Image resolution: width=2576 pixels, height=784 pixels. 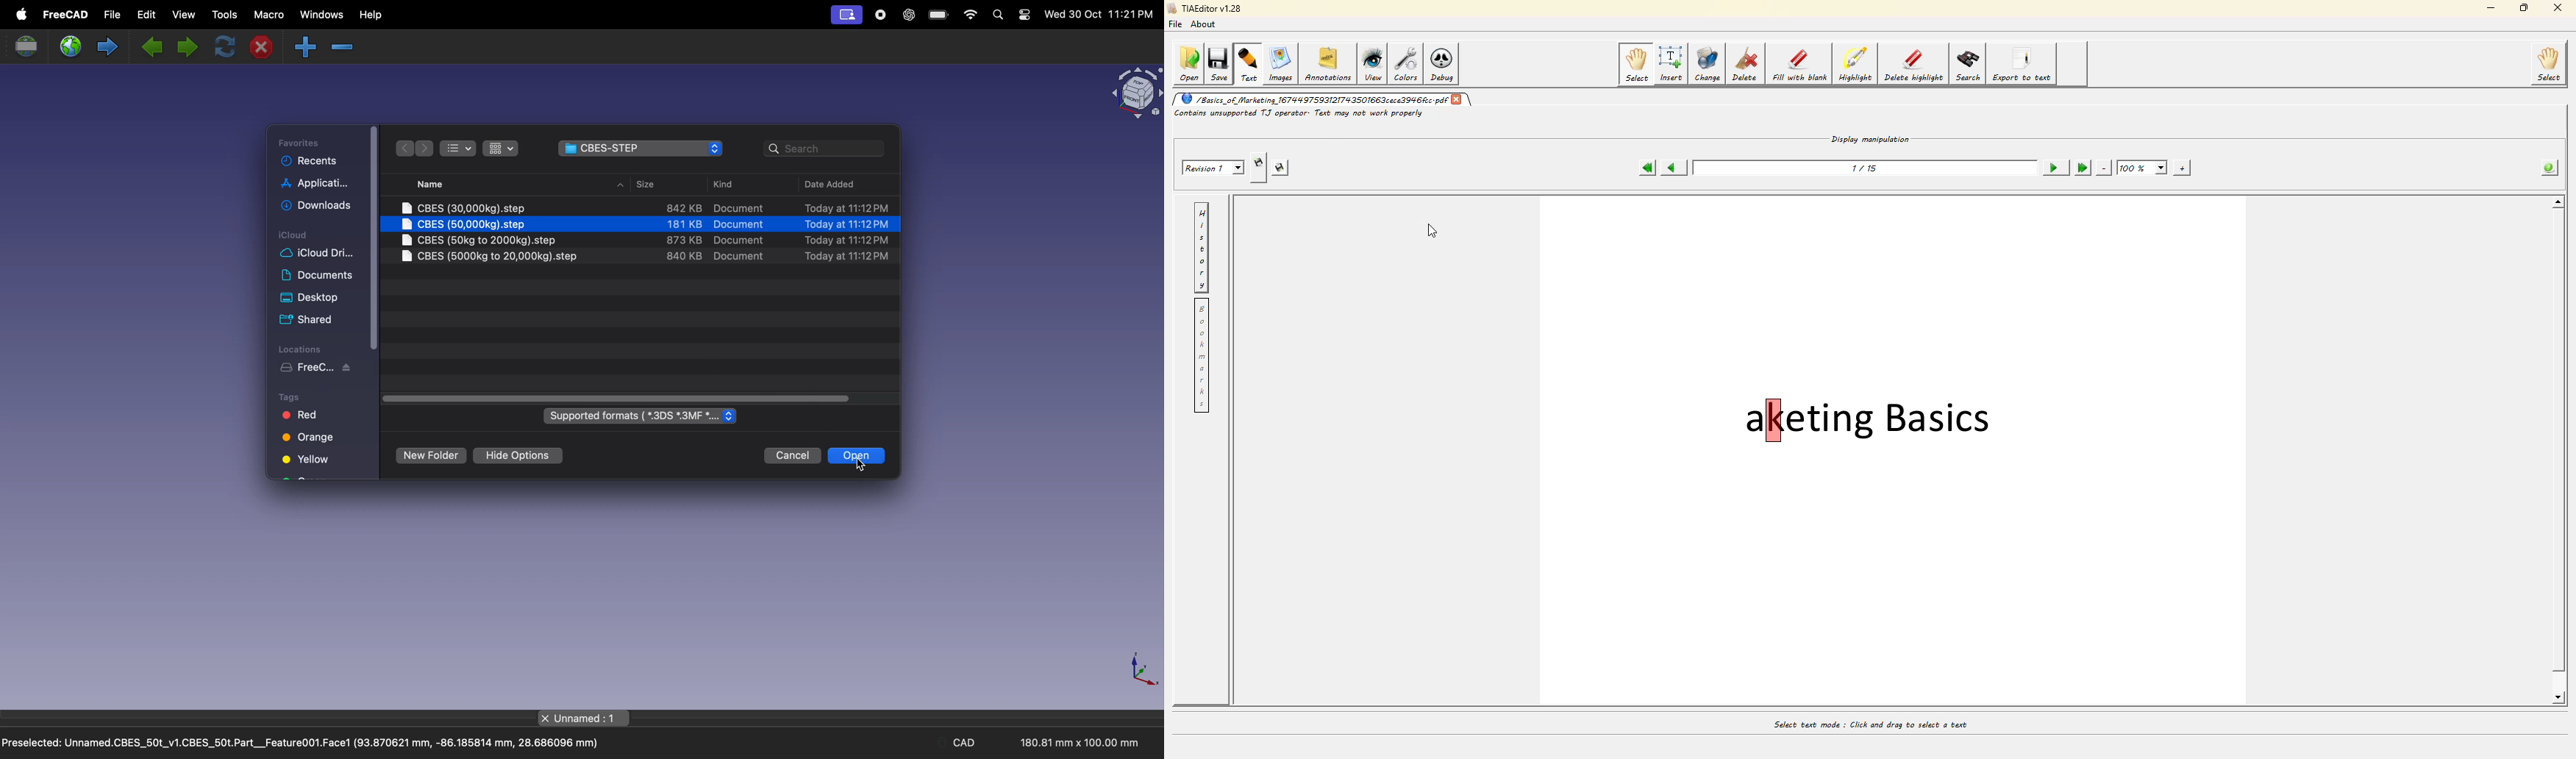 I want to click on view, so click(x=185, y=16).